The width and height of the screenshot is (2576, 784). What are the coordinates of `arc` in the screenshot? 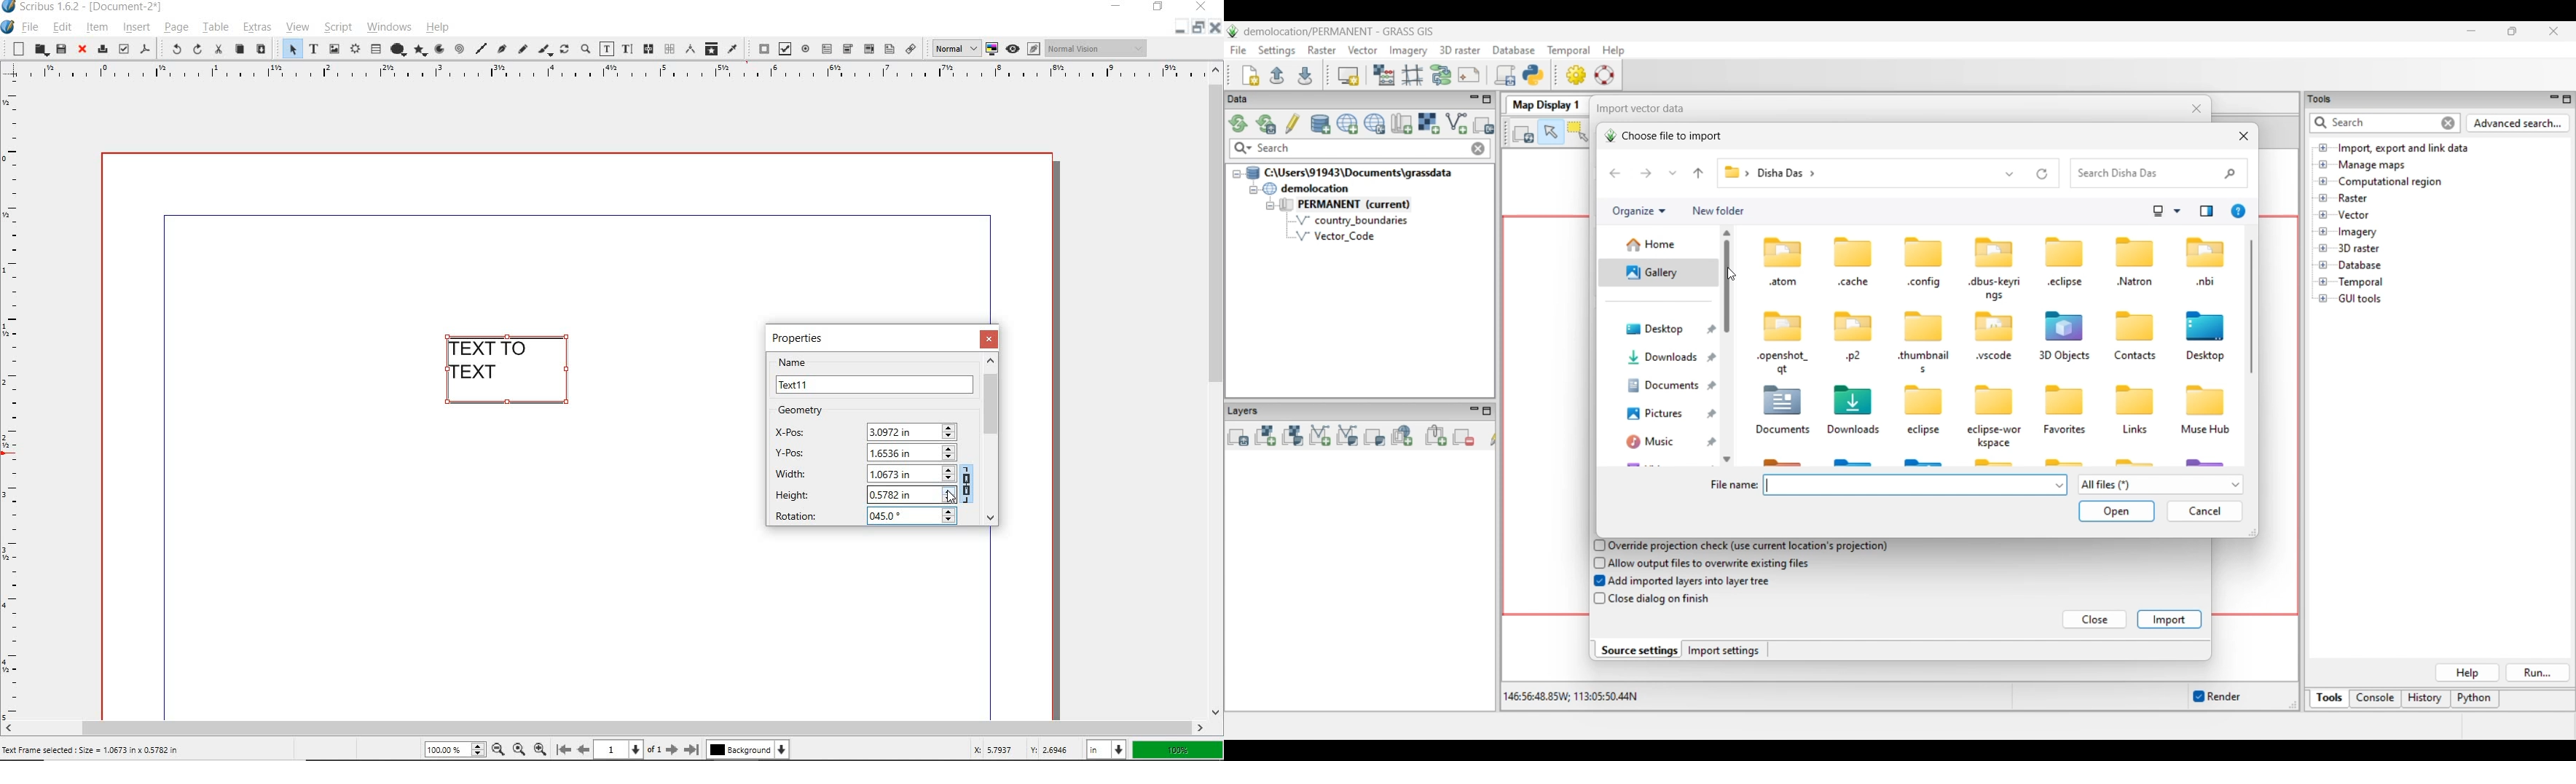 It's located at (439, 50).